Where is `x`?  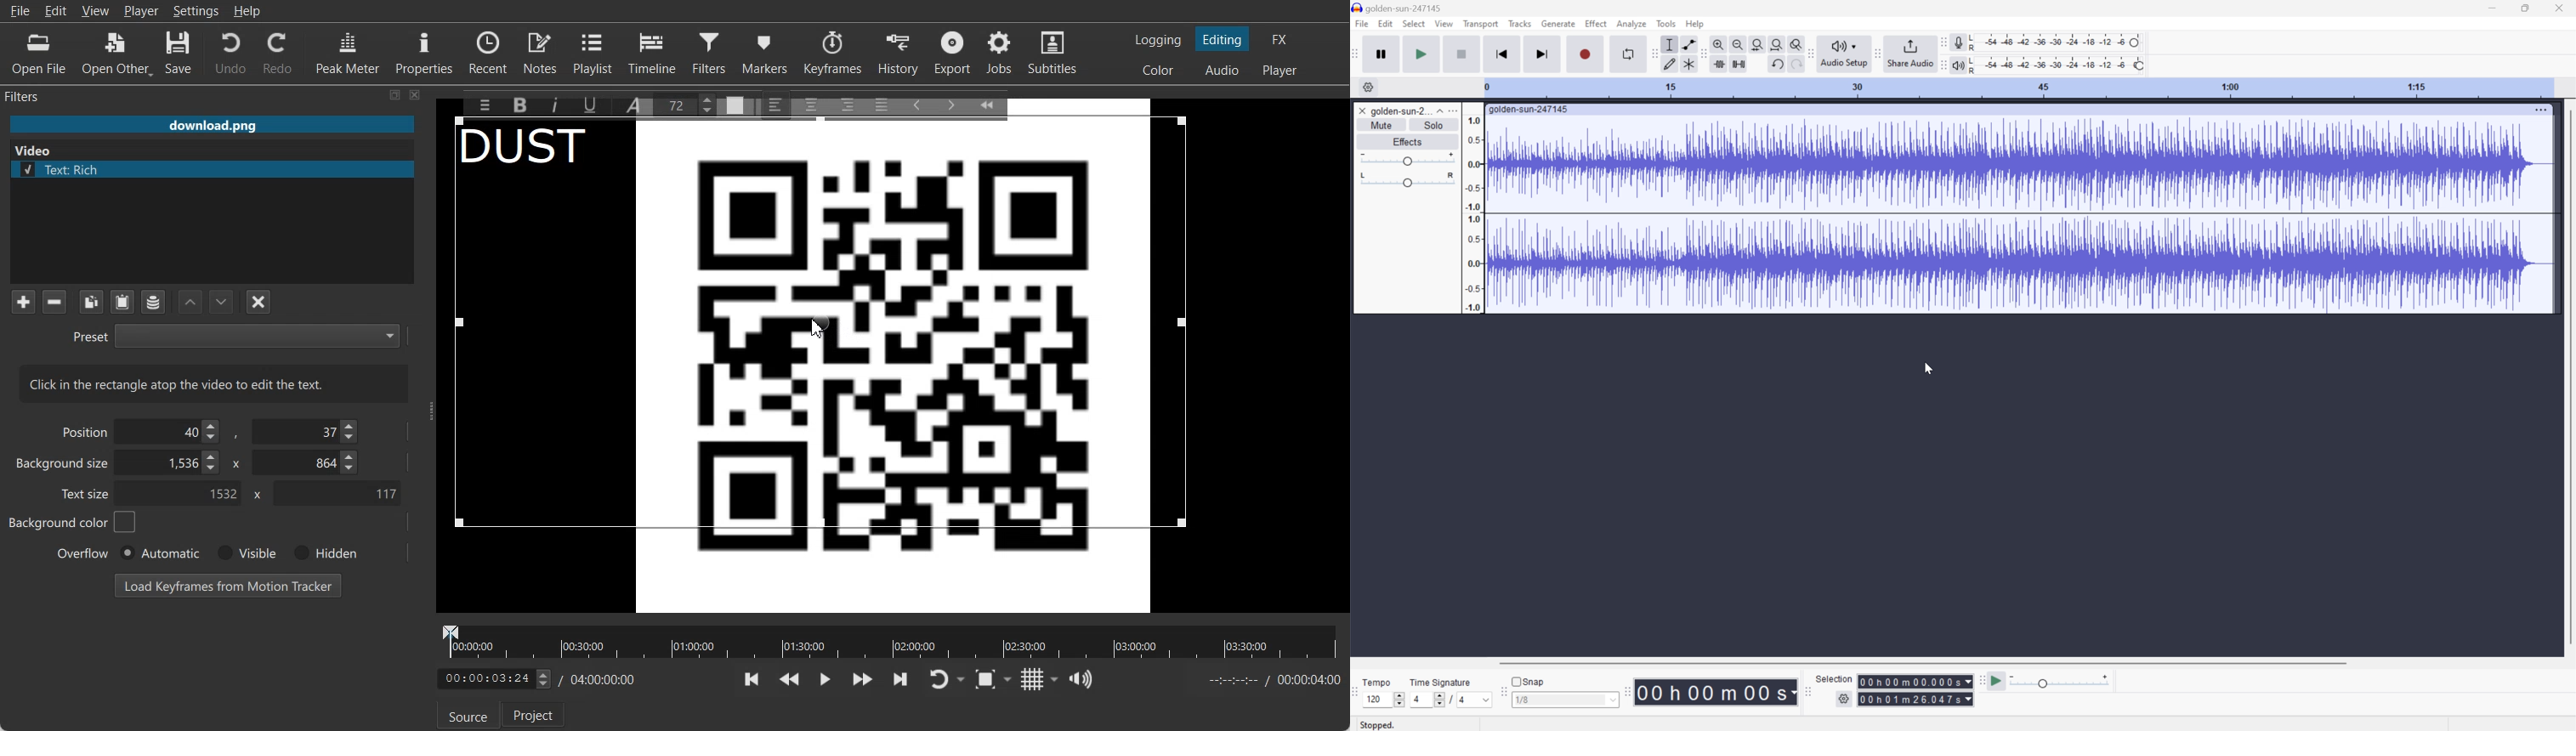 x is located at coordinates (254, 495).